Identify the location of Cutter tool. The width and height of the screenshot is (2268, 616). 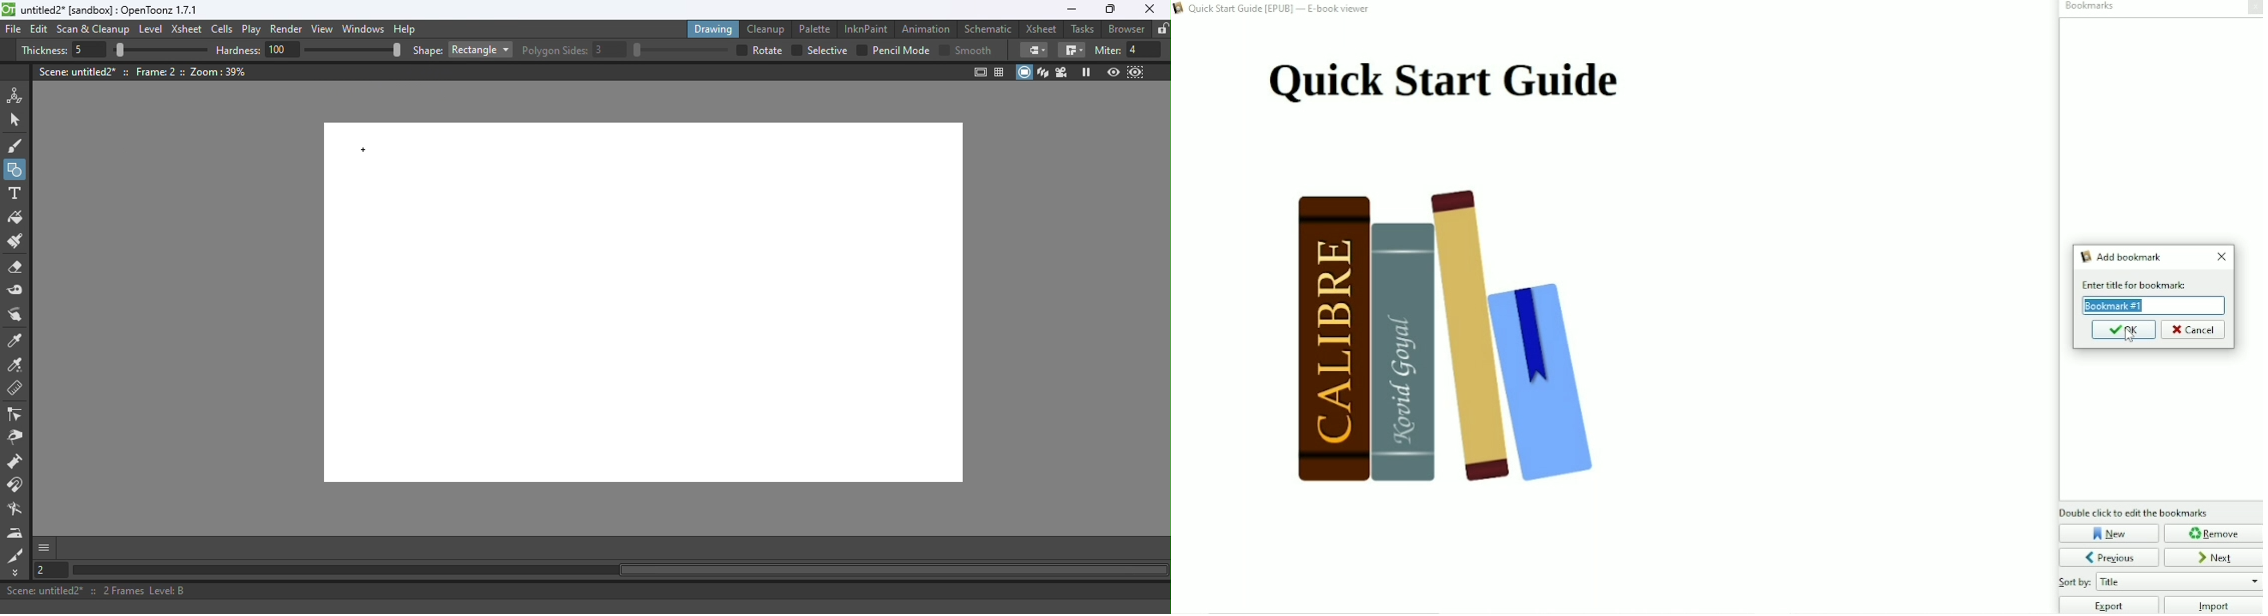
(15, 555).